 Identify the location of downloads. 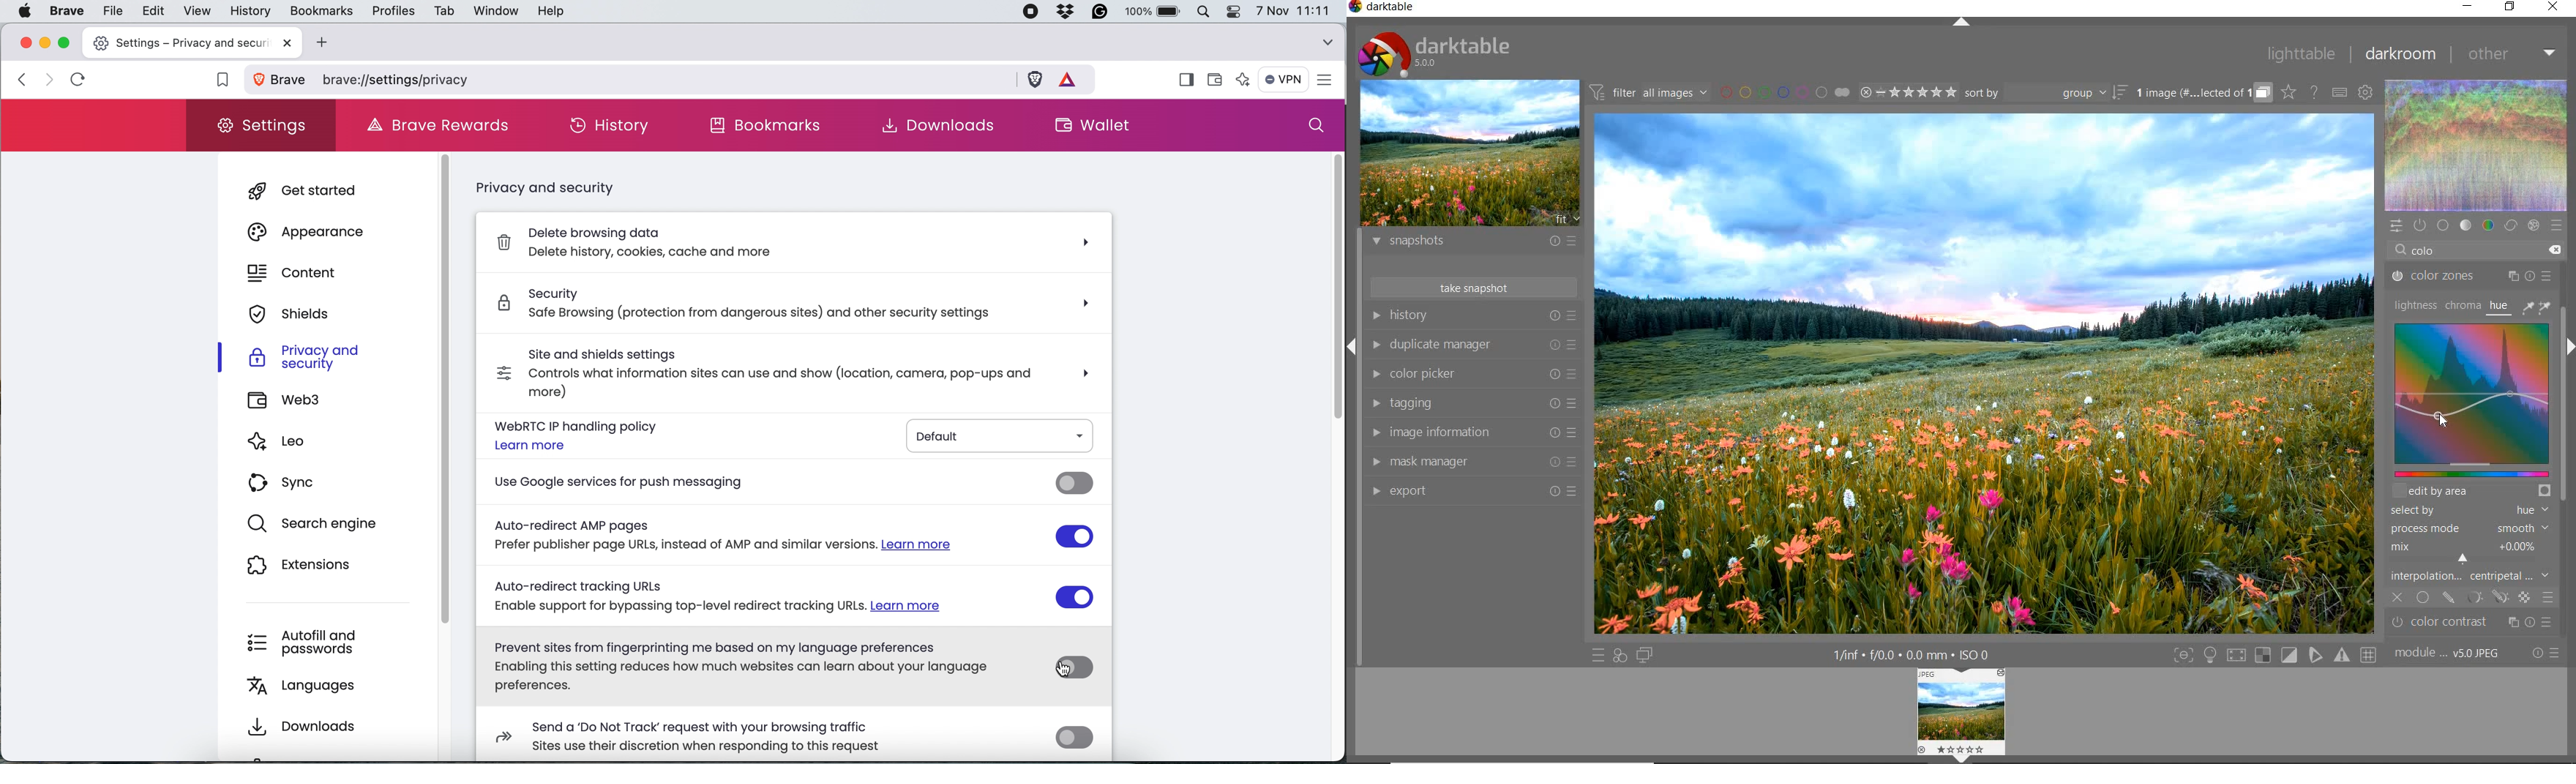
(930, 125).